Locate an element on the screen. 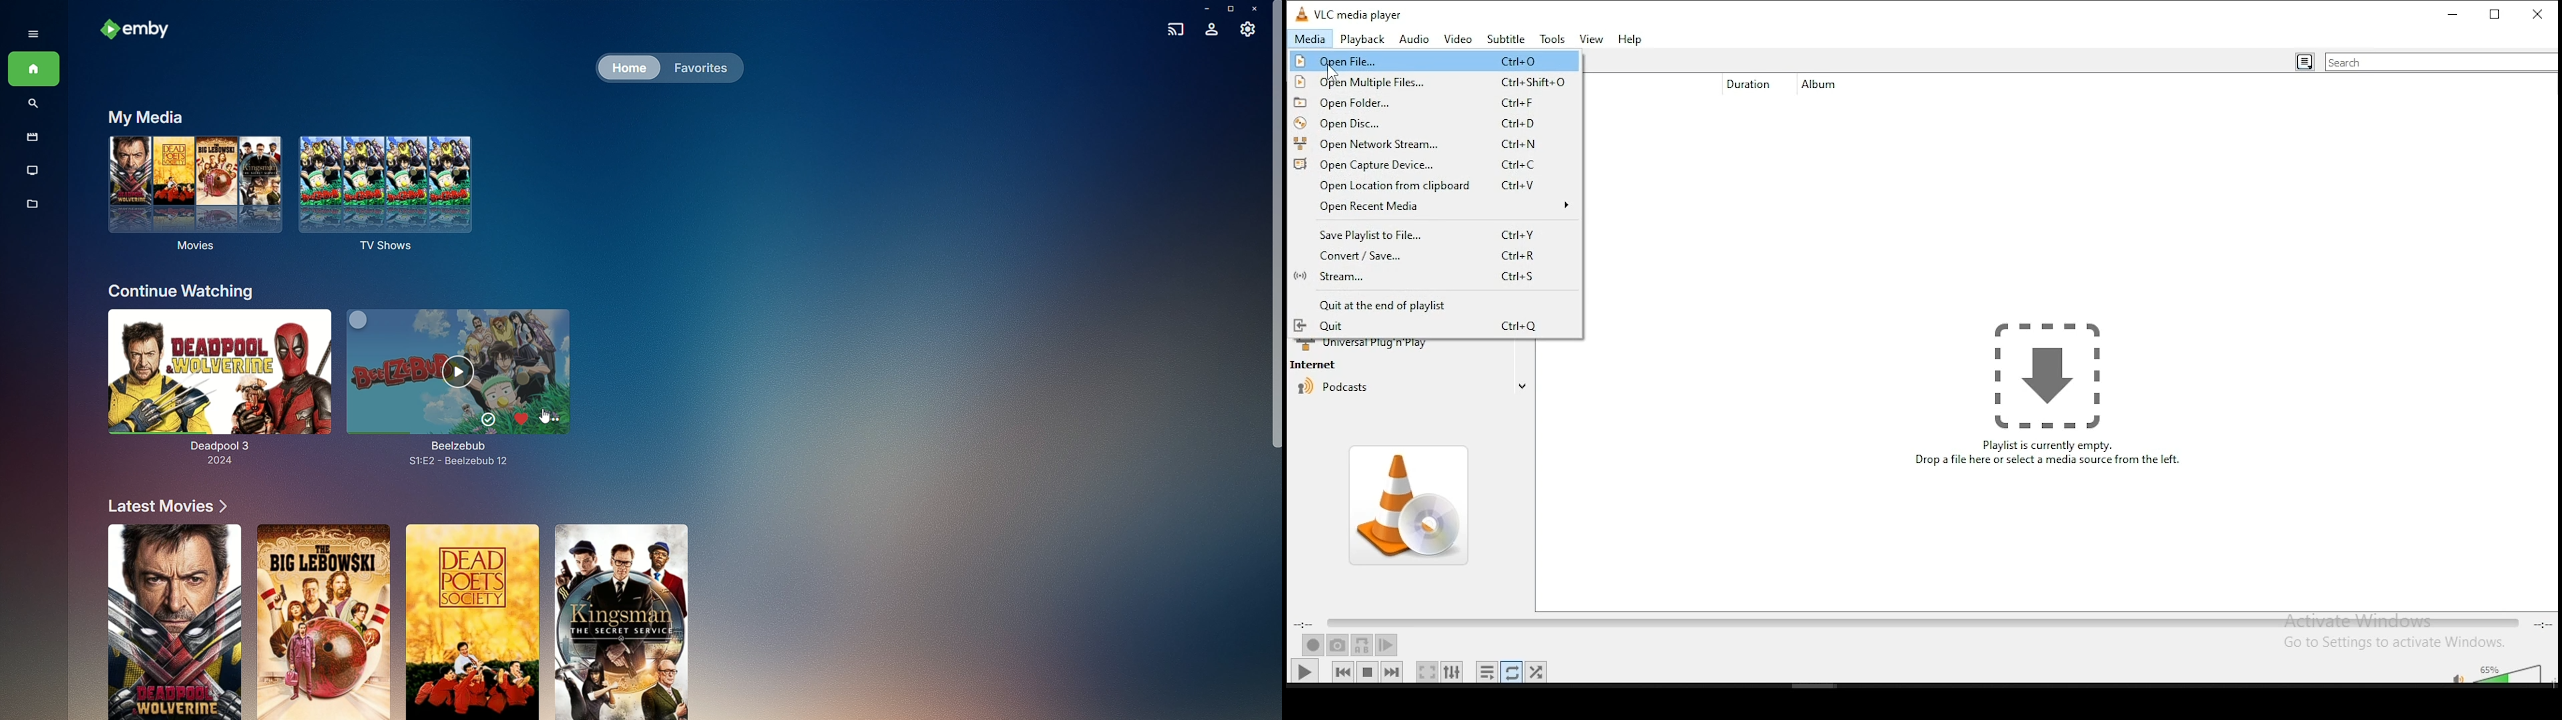  quit is located at coordinates (1423, 327).